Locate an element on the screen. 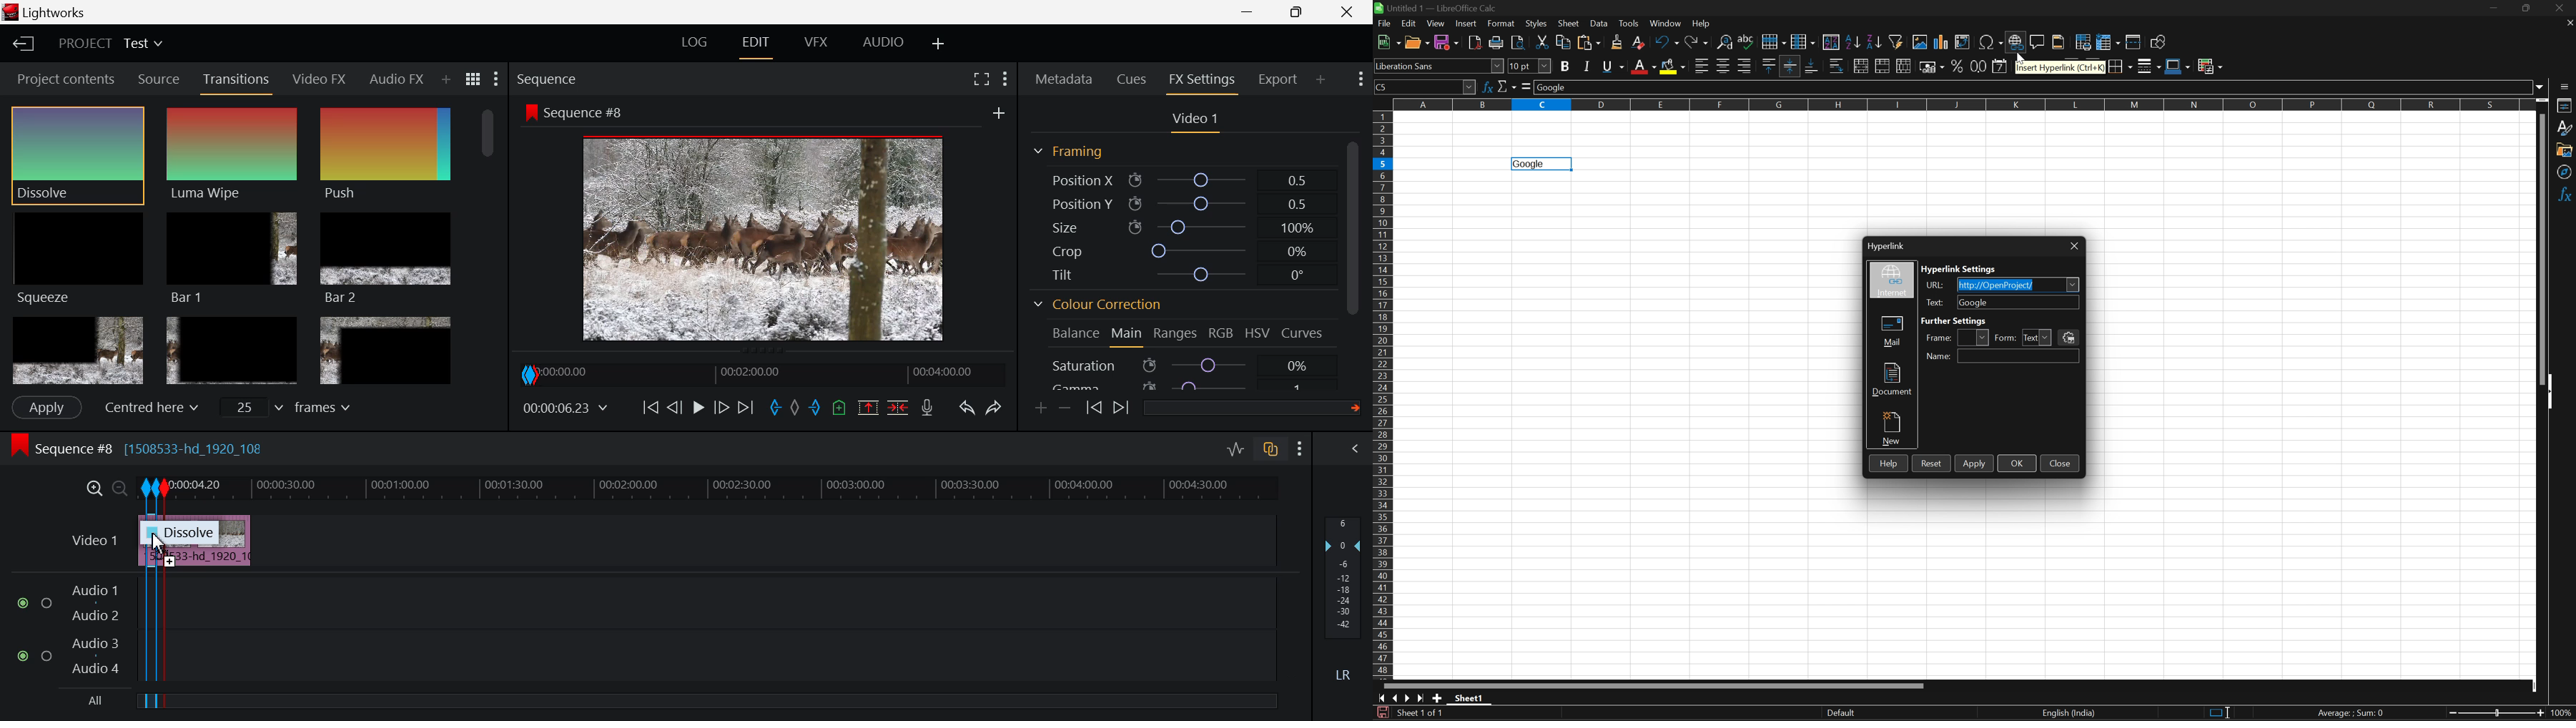  Freeze rows and columns is located at coordinates (2108, 41).